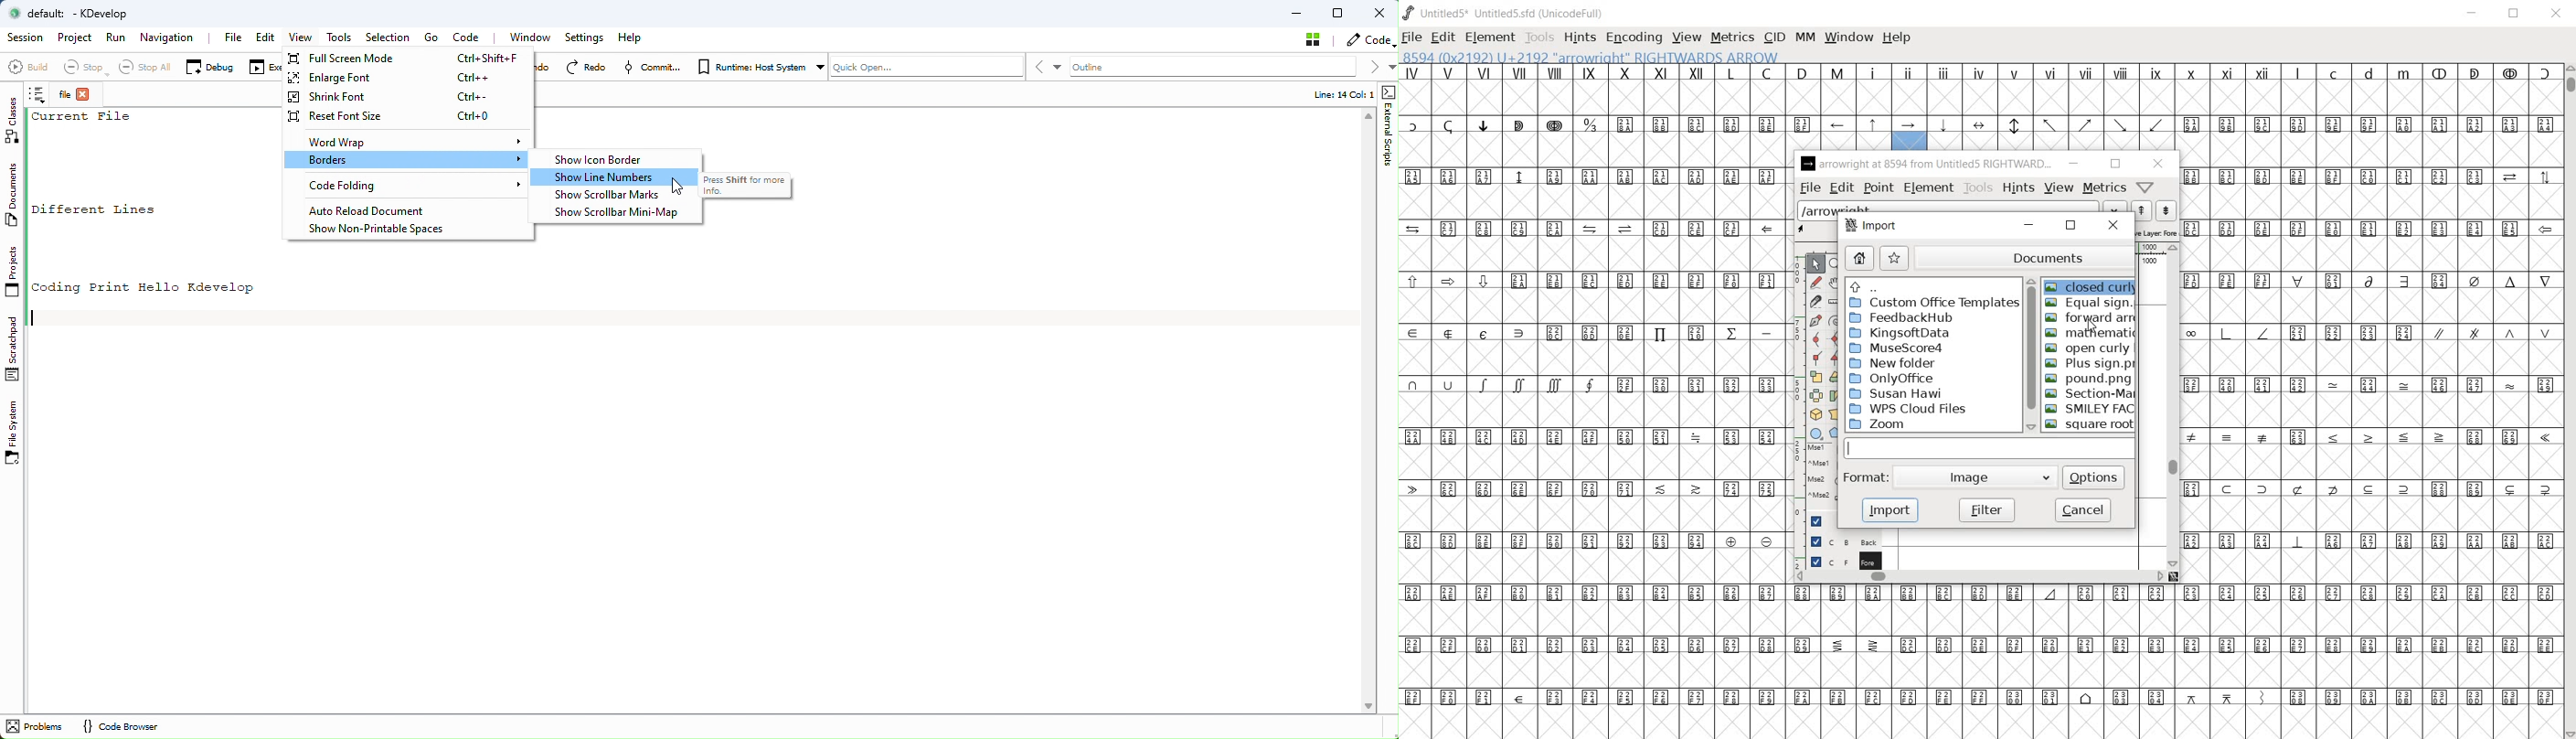  I want to click on options, so click(2095, 476).